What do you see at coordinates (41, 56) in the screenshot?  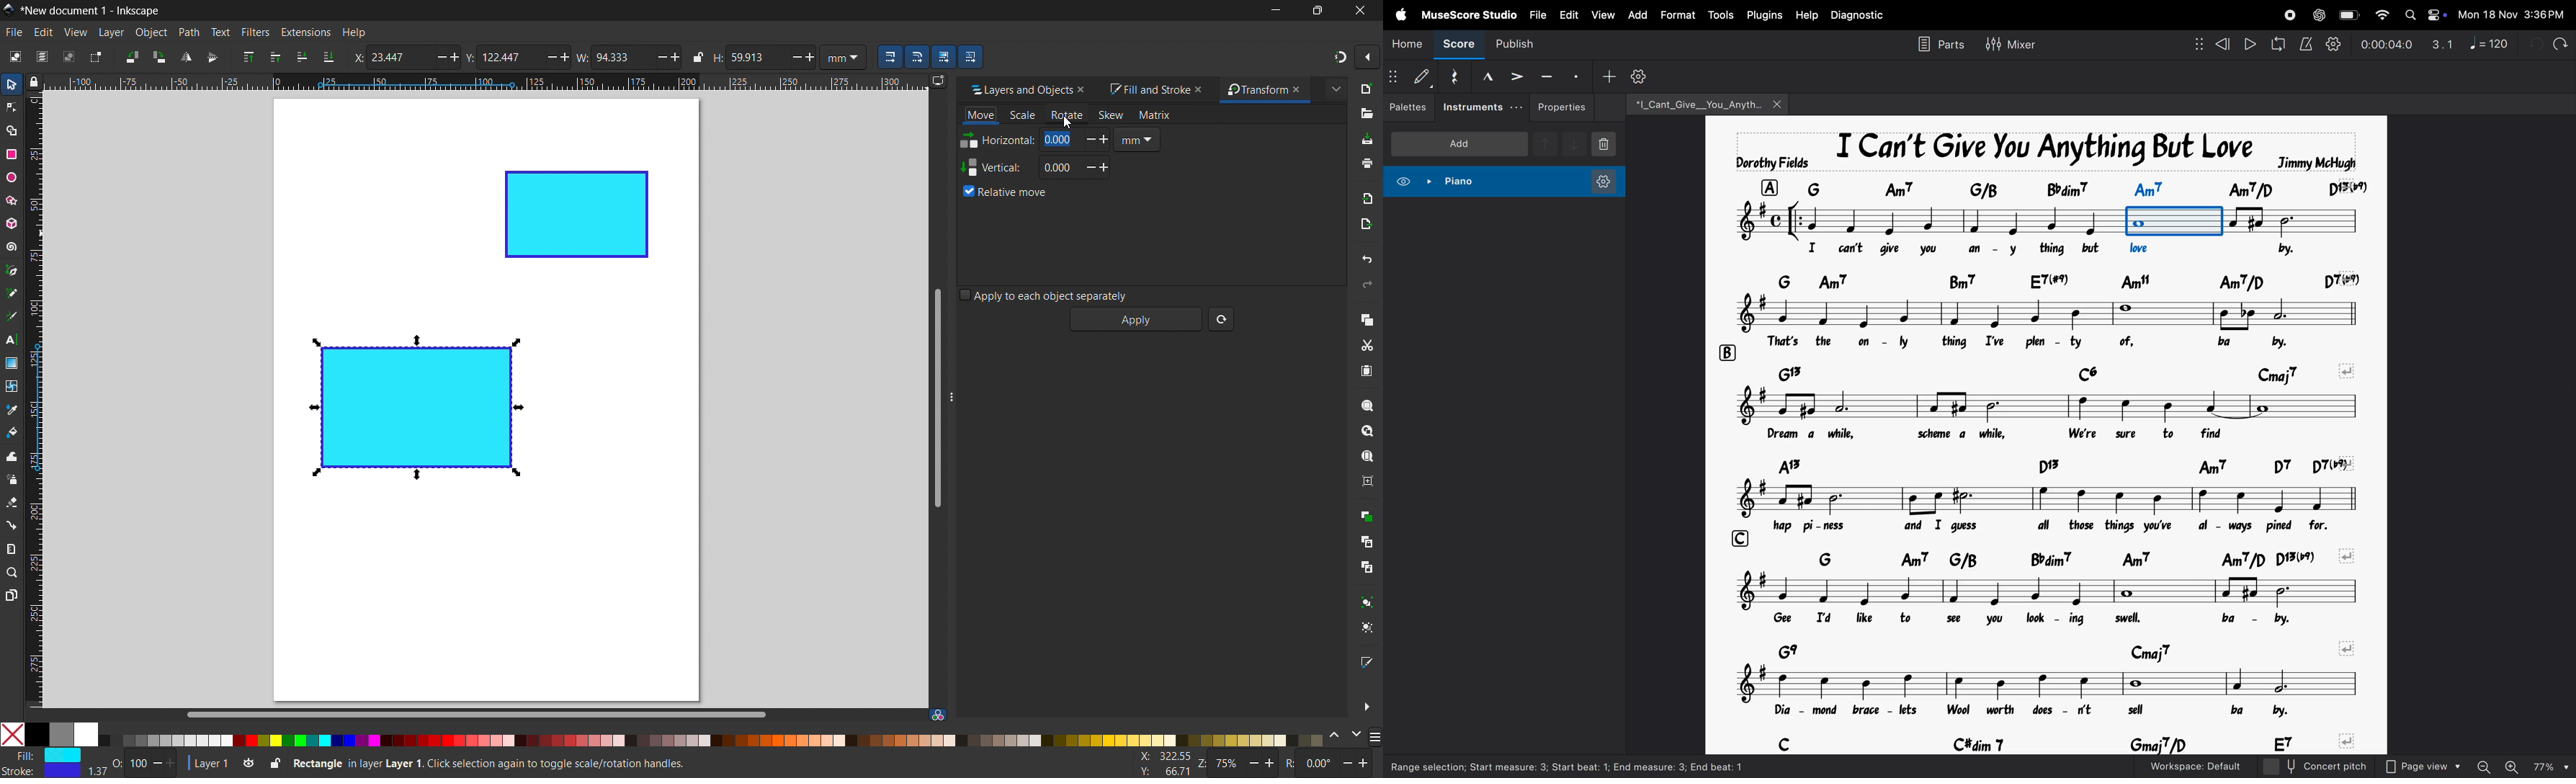 I see `select all in all layers` at bounding box center [41, 56].